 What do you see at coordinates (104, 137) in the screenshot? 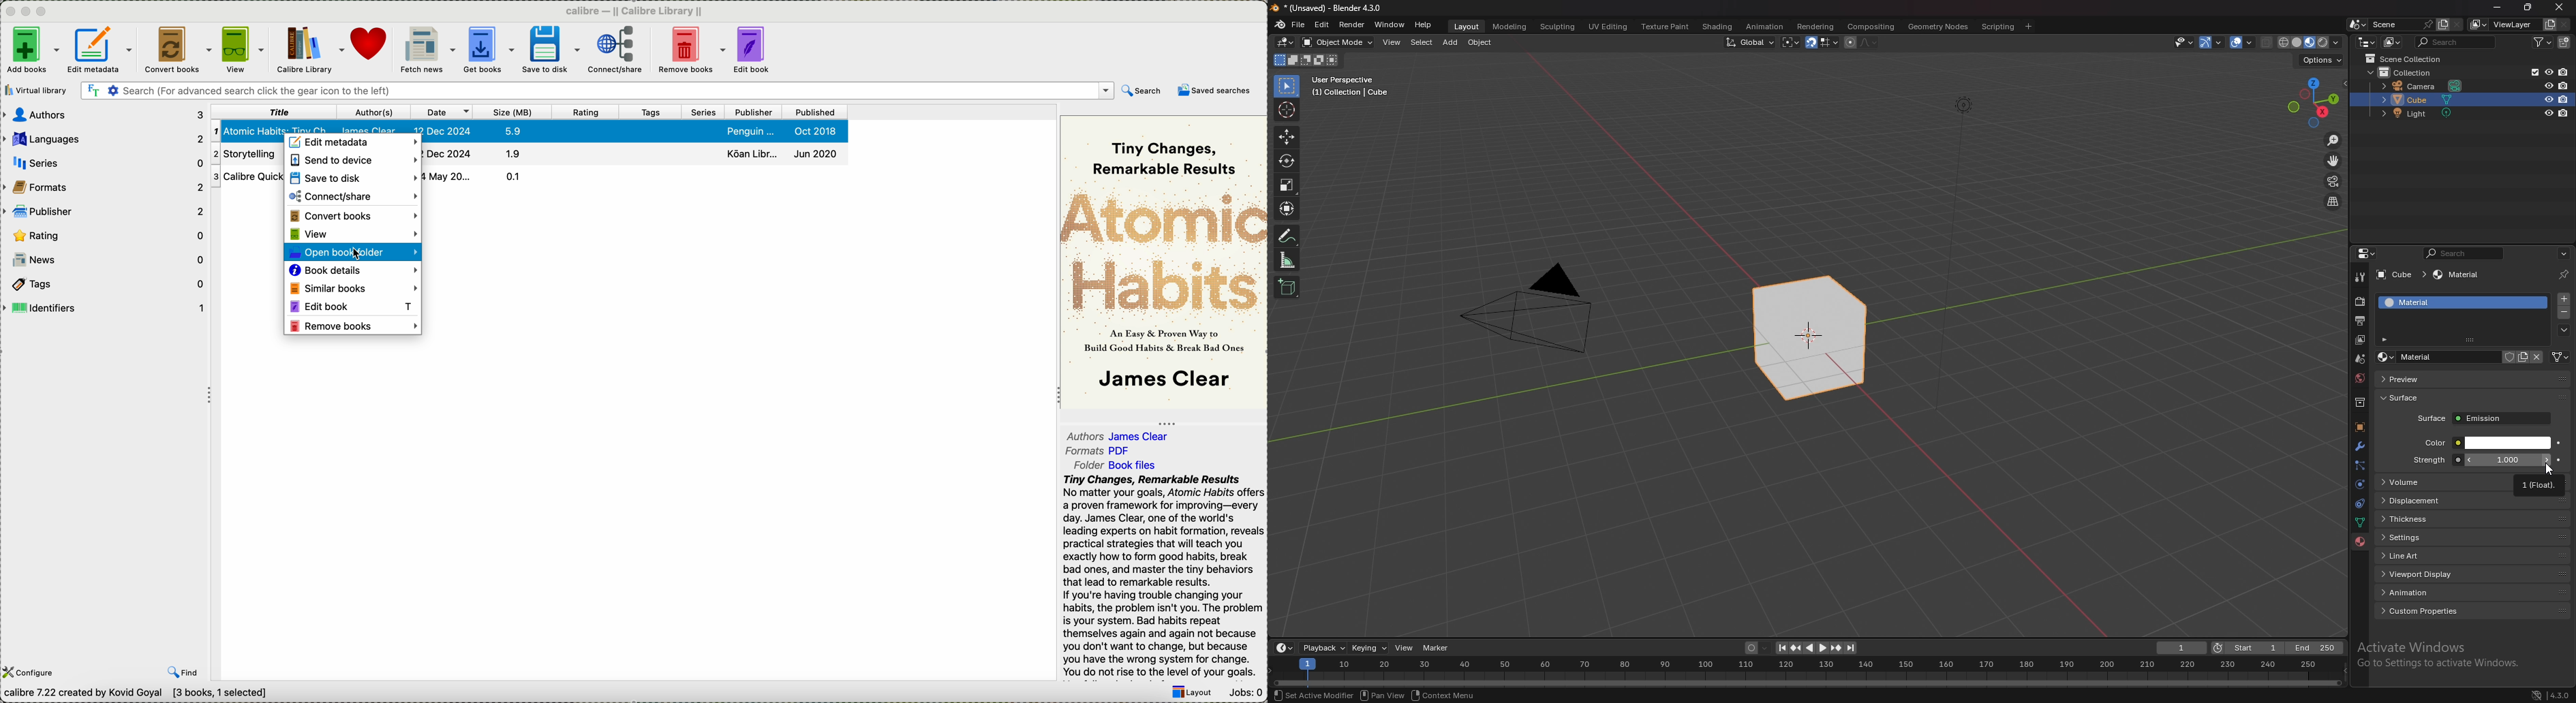
I see `languages` at bounding box center [104, 137].